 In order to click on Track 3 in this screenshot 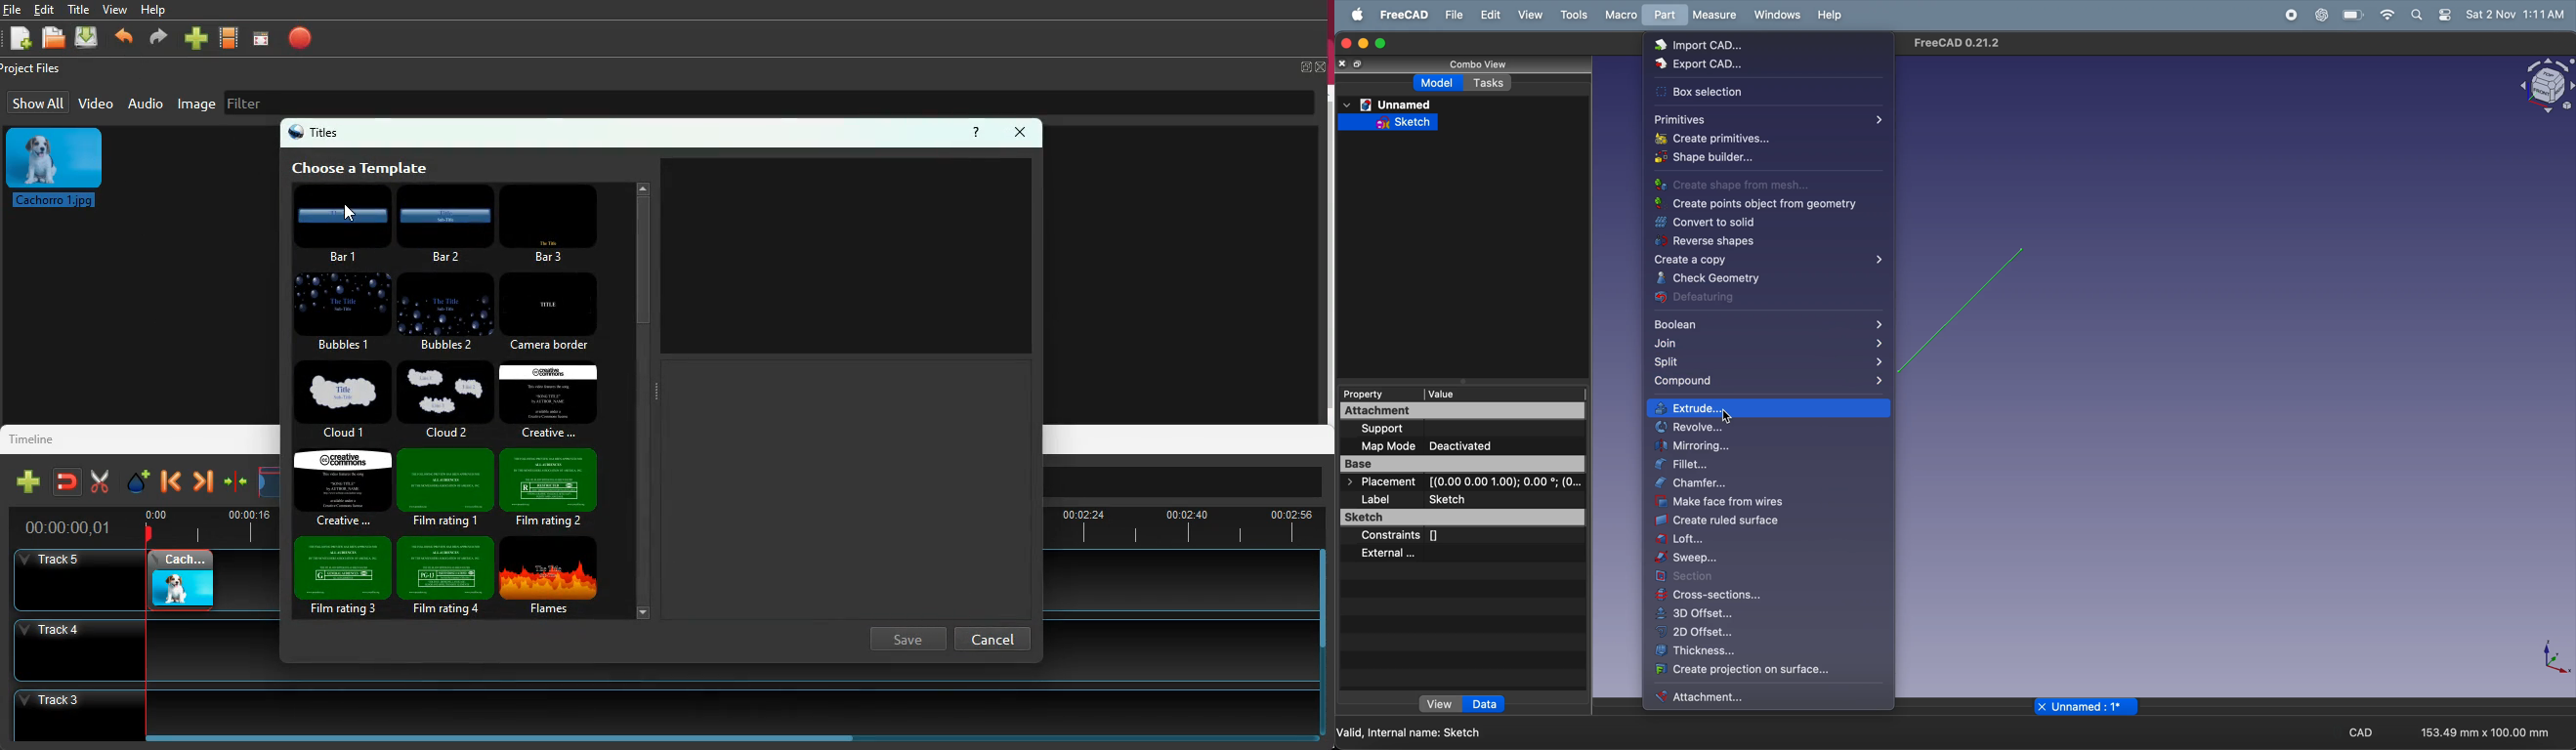, I will do `click(659, 707)`.